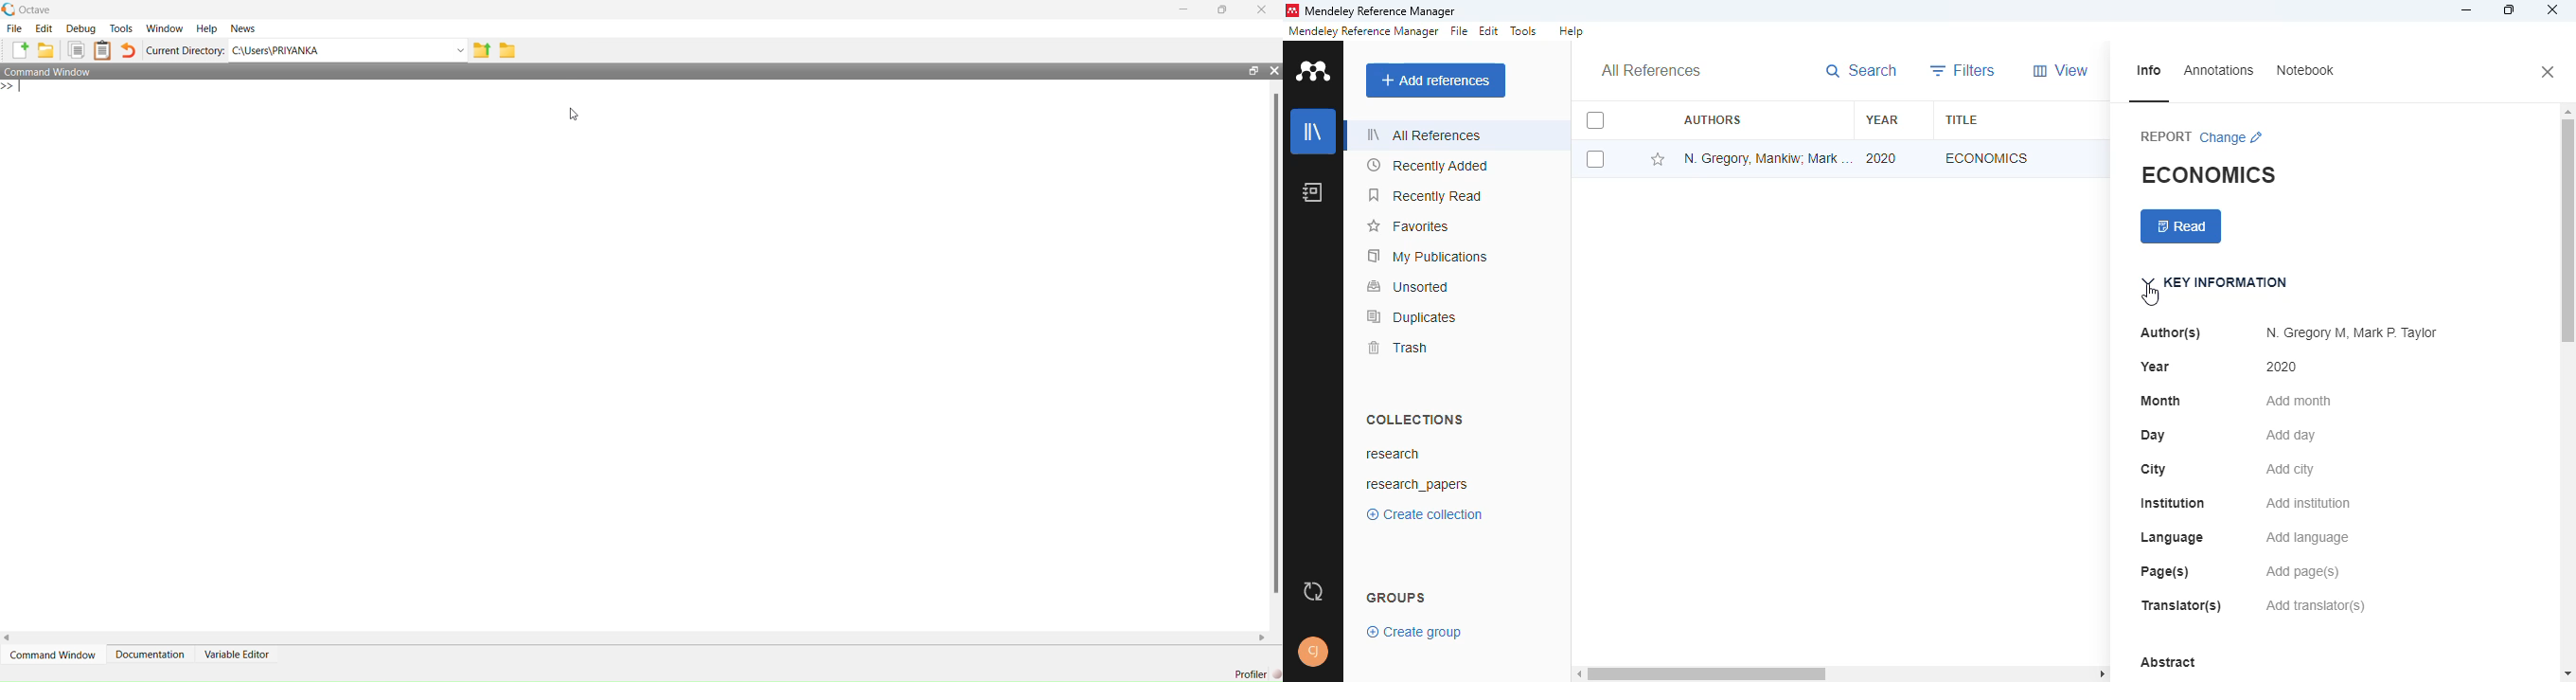  What do you see at coordinates (1313, 132) in the screenshot?
I see `library` at bounding box center [1313, 132].